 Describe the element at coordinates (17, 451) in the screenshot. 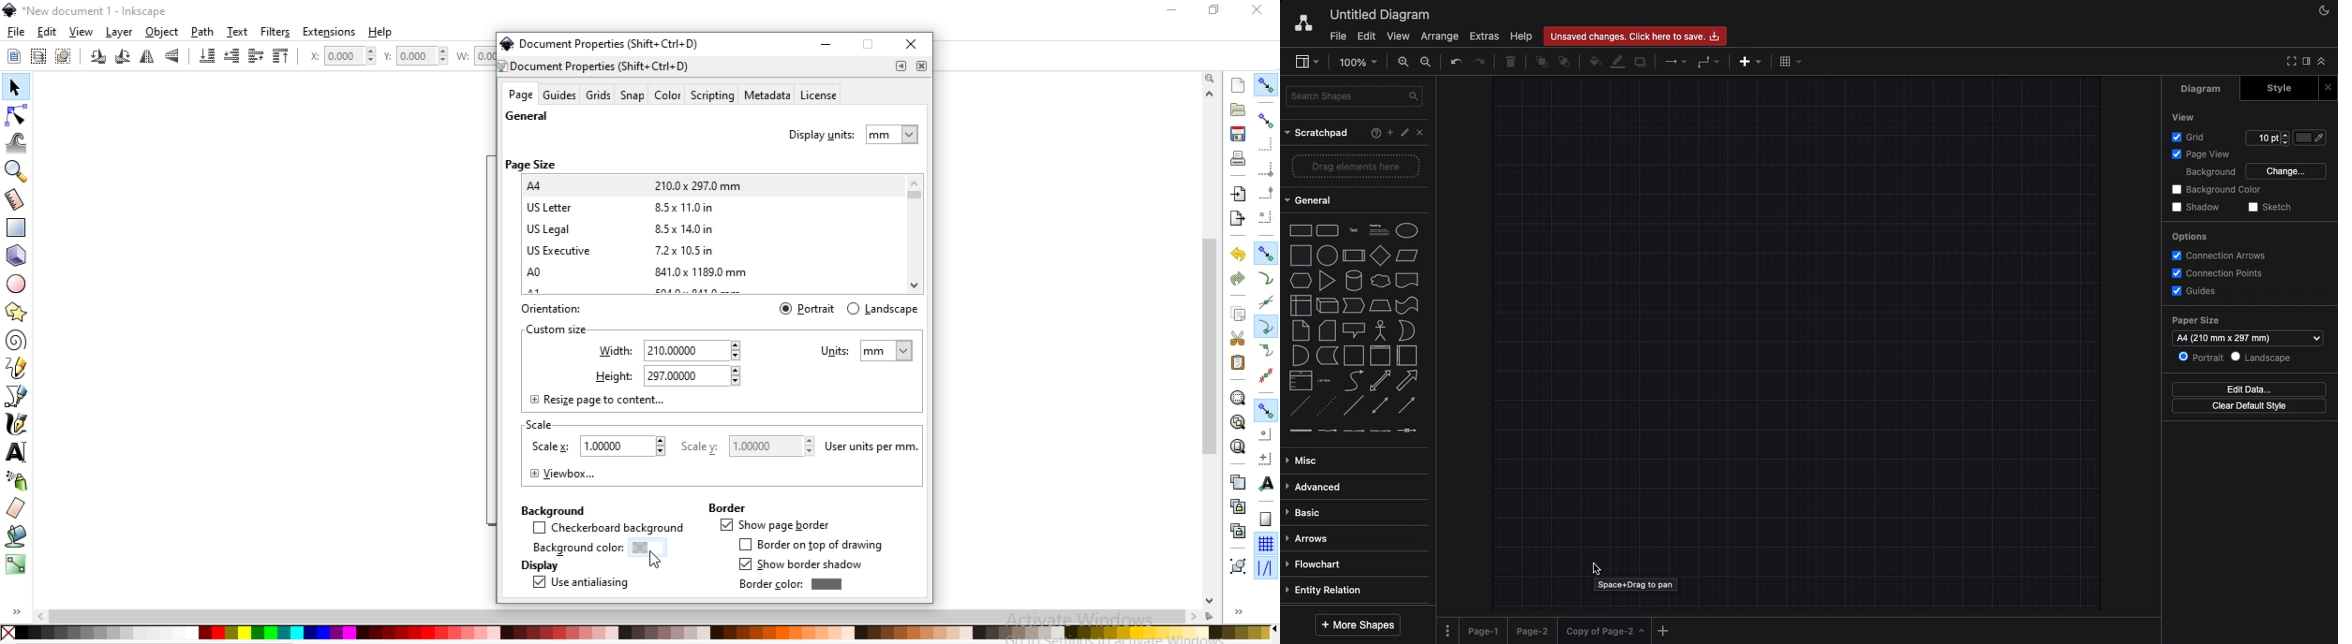

I see `create or edit text objects` at that location.